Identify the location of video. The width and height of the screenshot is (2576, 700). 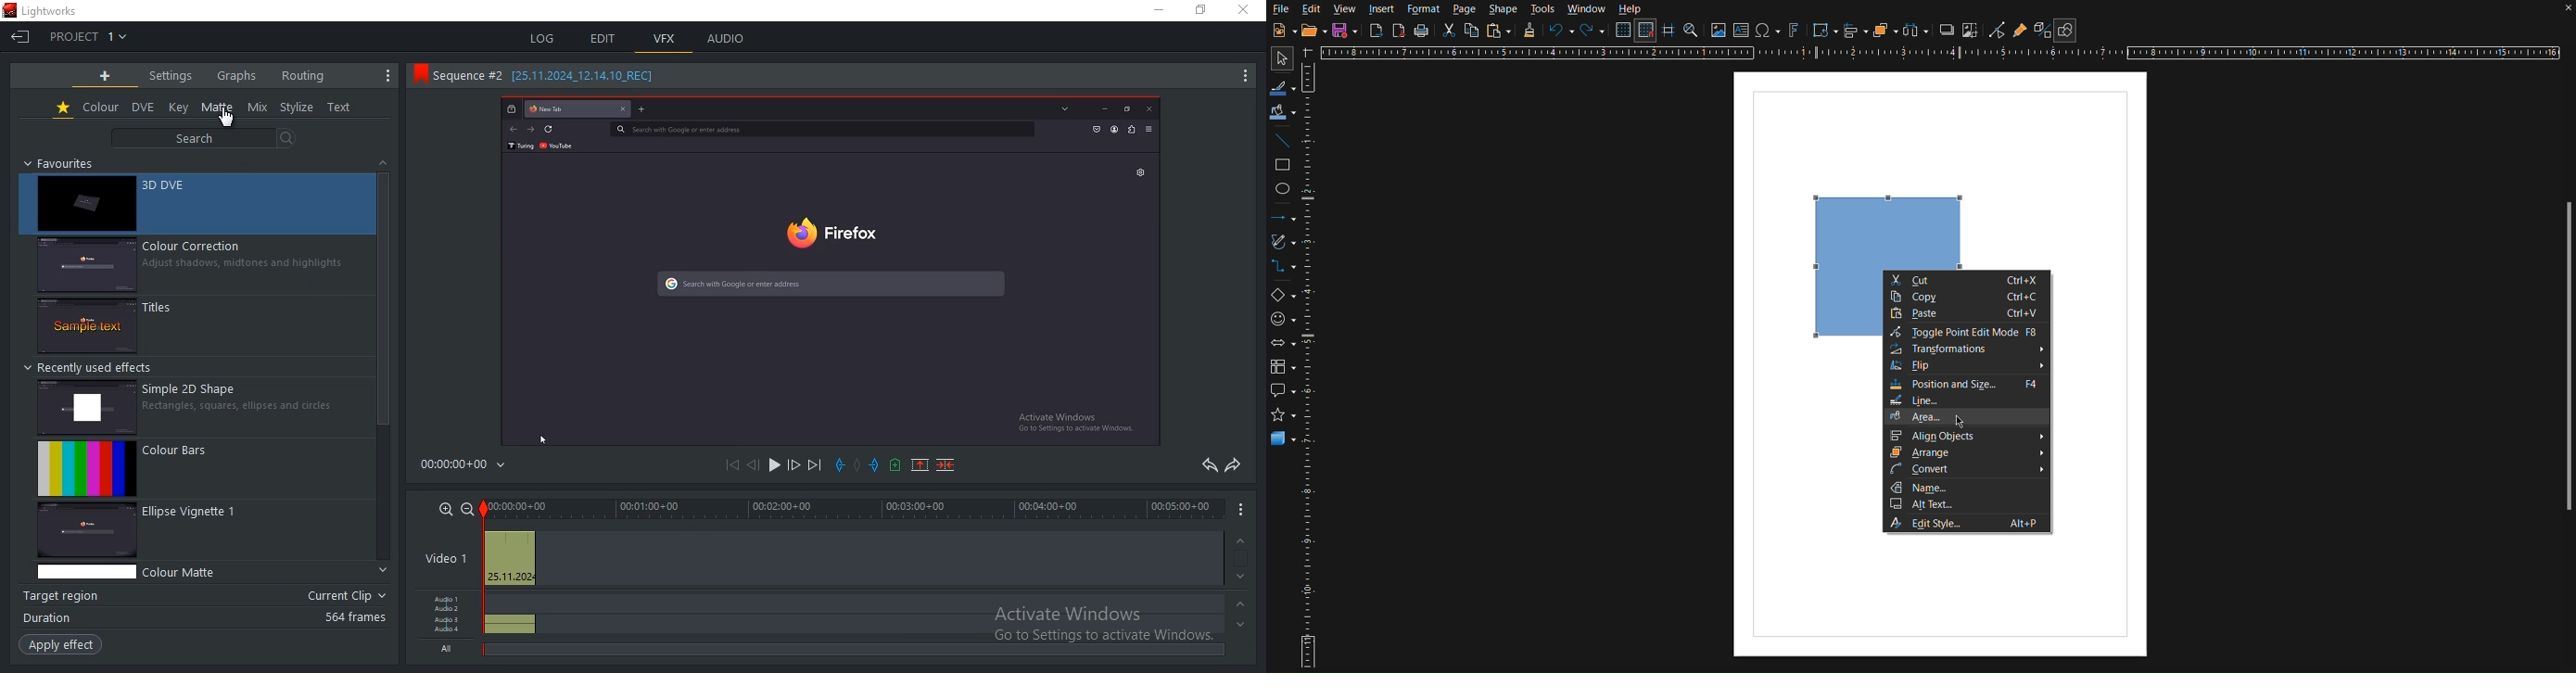
(508, 559).